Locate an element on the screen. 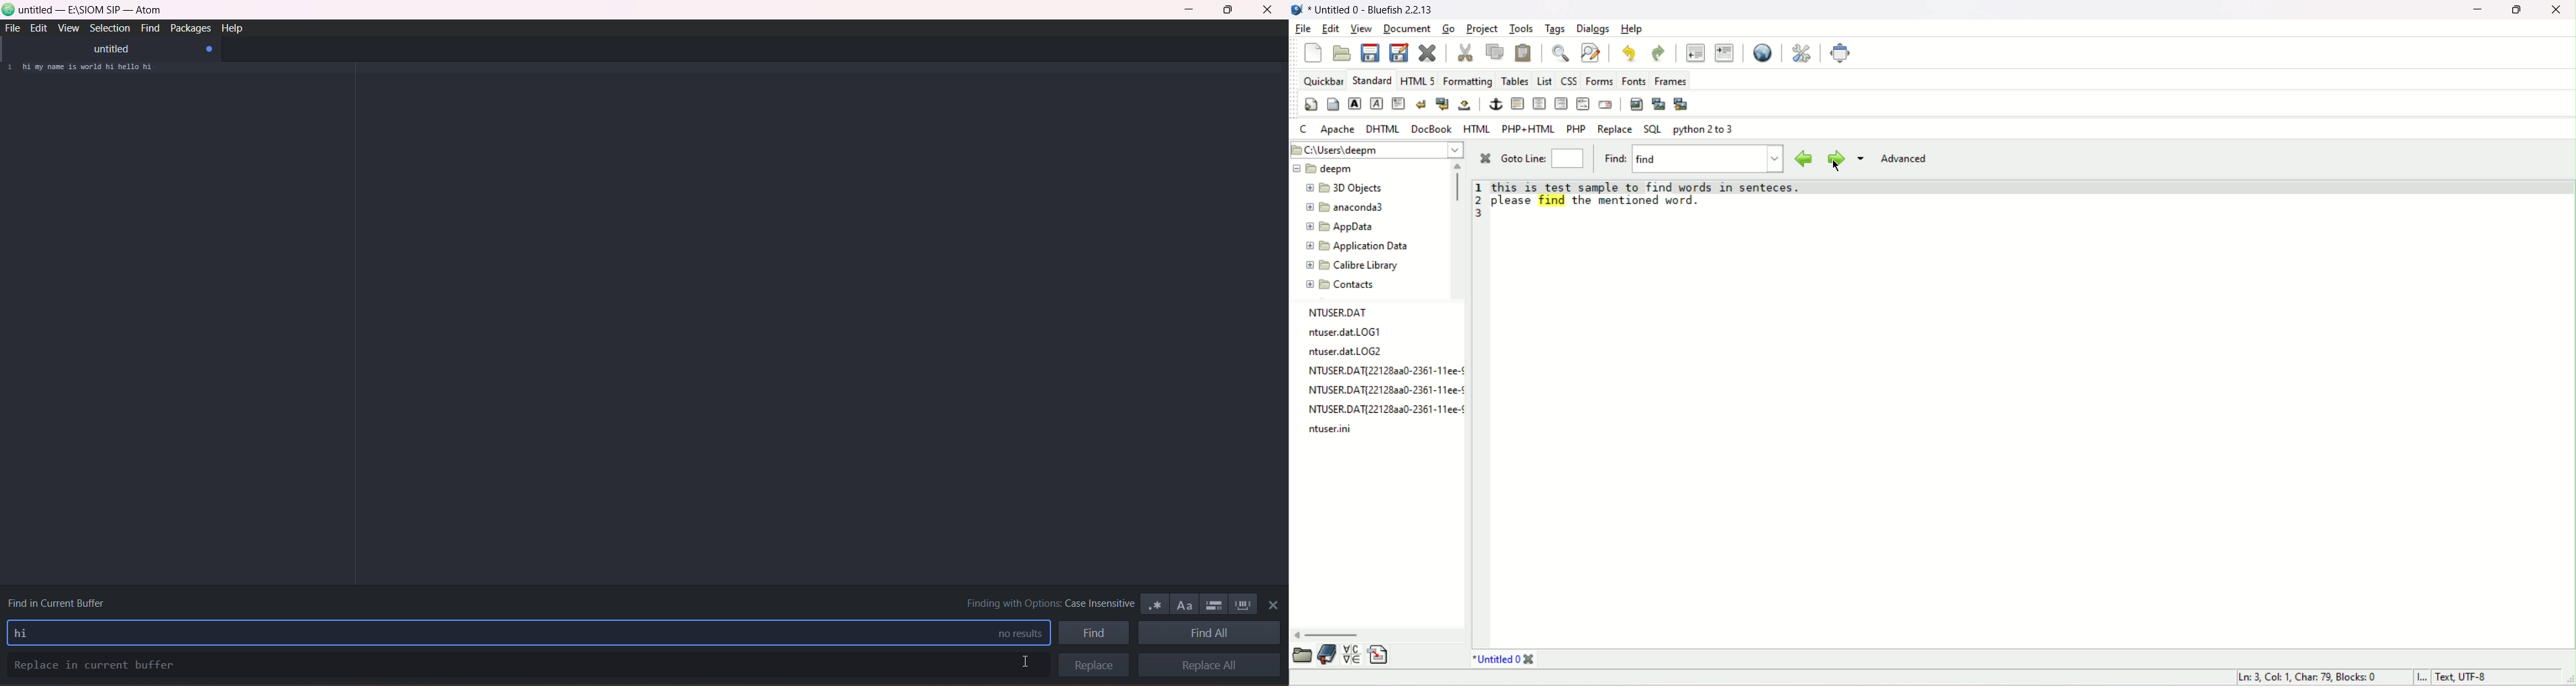 The width and height of the screenshot is (2576, 700). documentation is located at coordinates (1326, 654).